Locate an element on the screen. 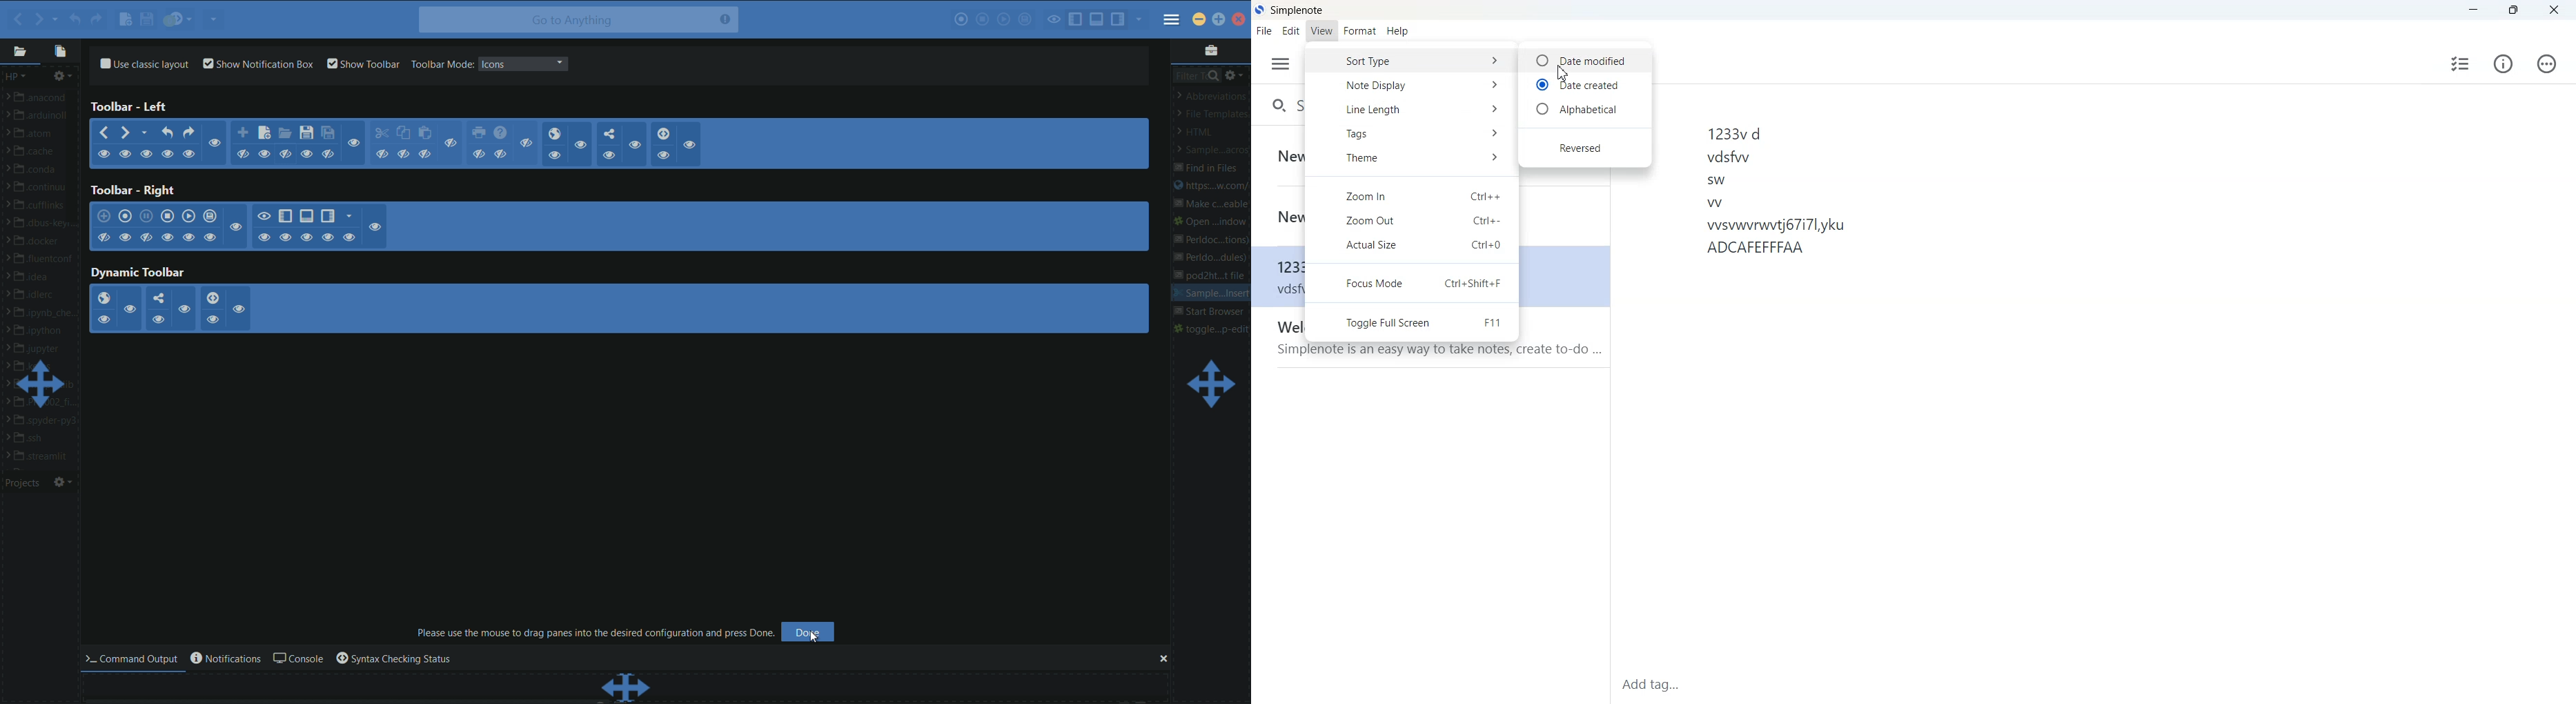  Edit is located at coordinates (1291, 32).